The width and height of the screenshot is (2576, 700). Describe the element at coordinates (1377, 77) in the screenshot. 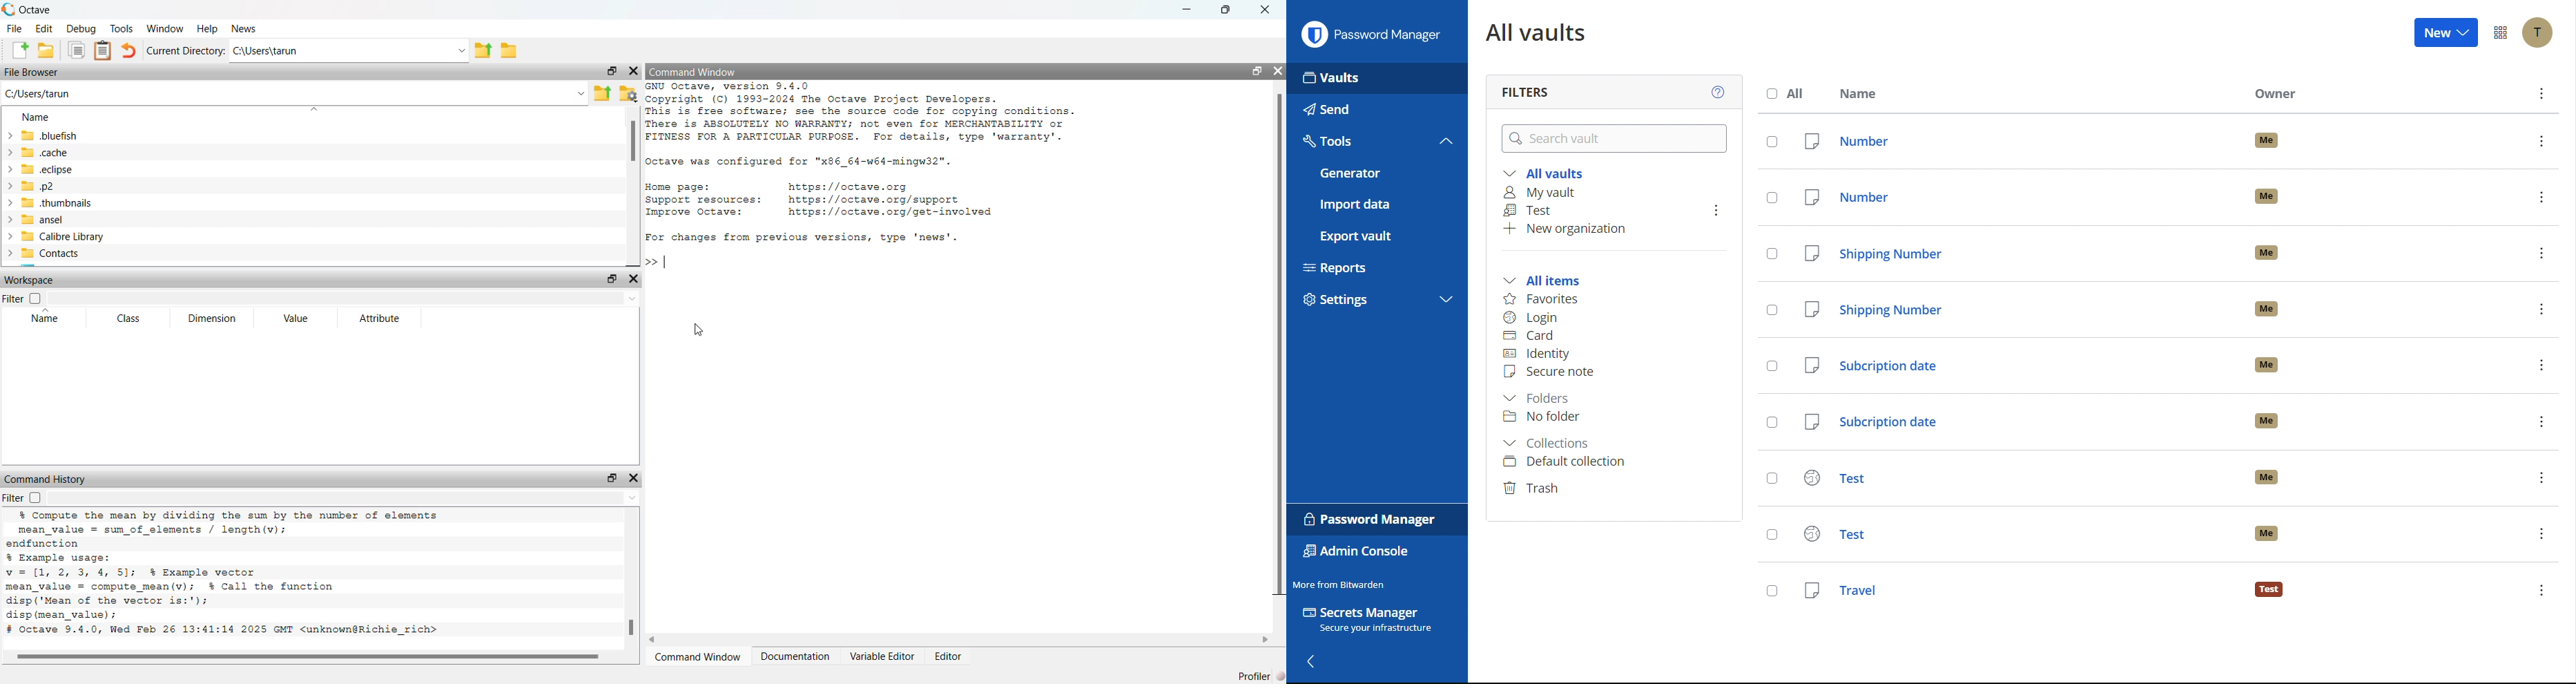

I see `Vaults` at that location.